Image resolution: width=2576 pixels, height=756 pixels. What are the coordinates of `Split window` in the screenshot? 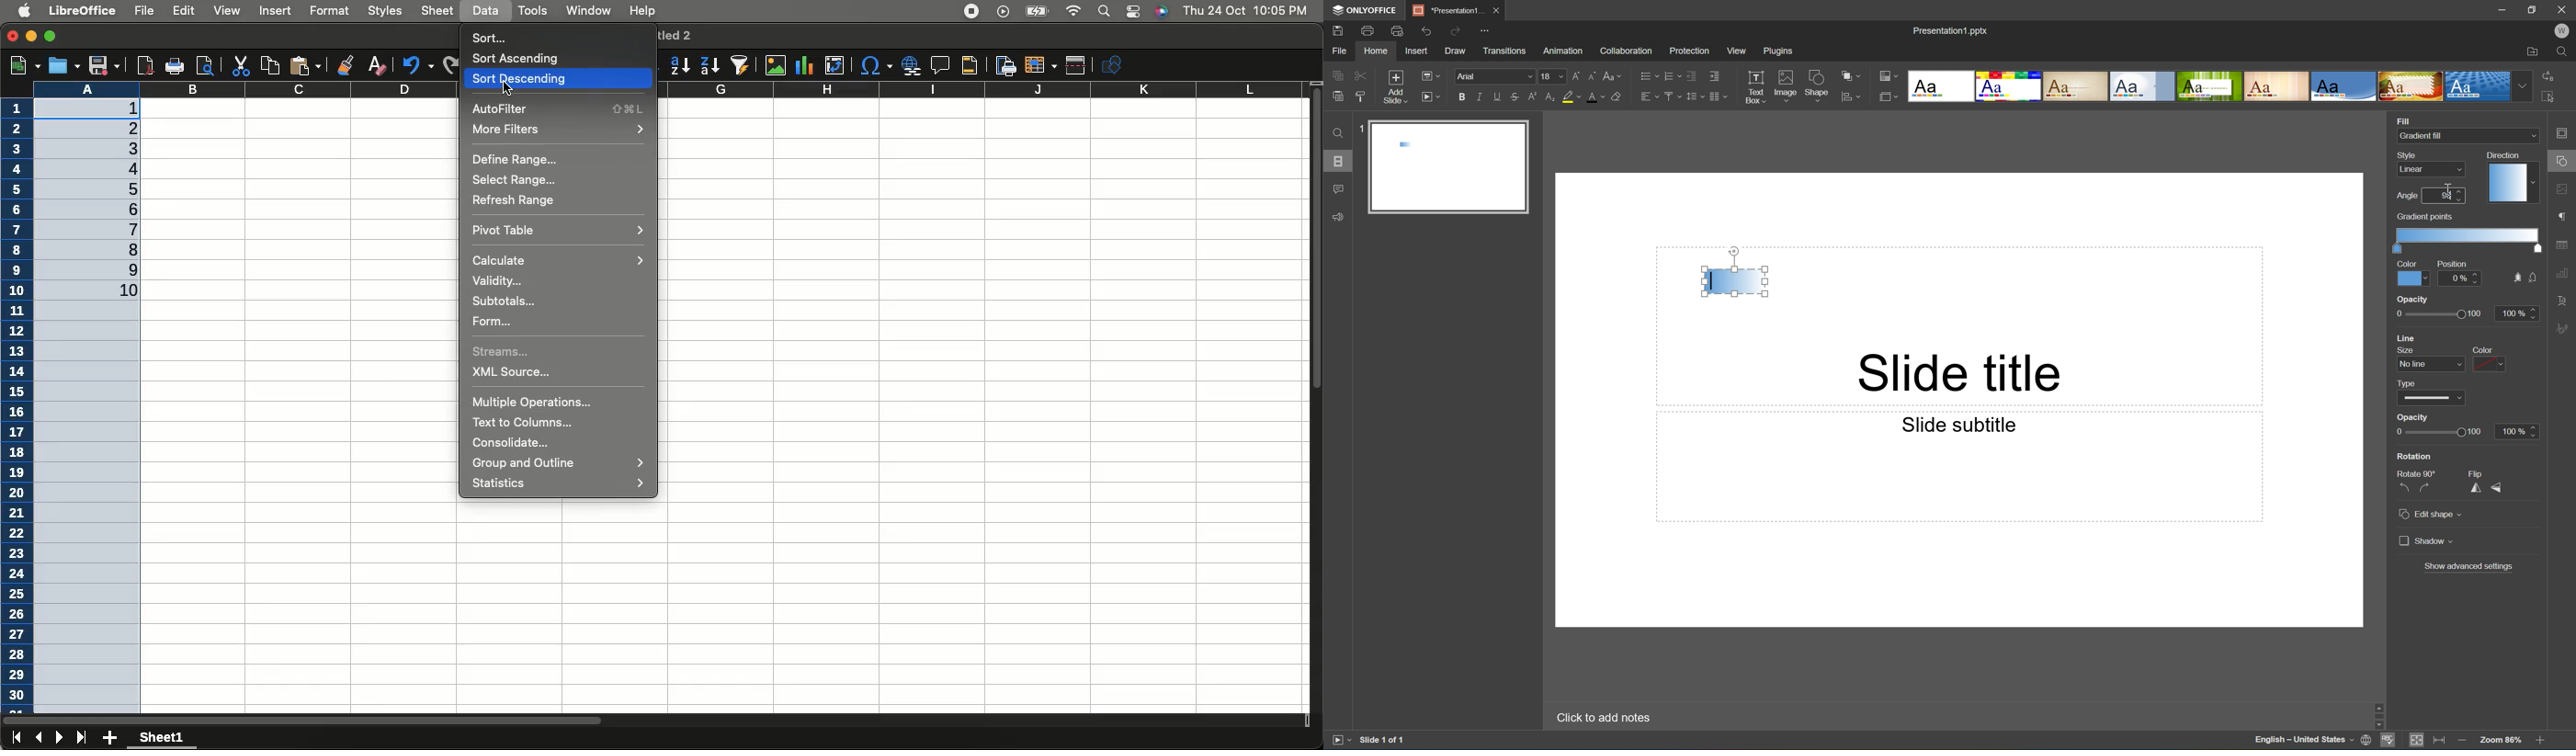 It's located at (1077, 65).